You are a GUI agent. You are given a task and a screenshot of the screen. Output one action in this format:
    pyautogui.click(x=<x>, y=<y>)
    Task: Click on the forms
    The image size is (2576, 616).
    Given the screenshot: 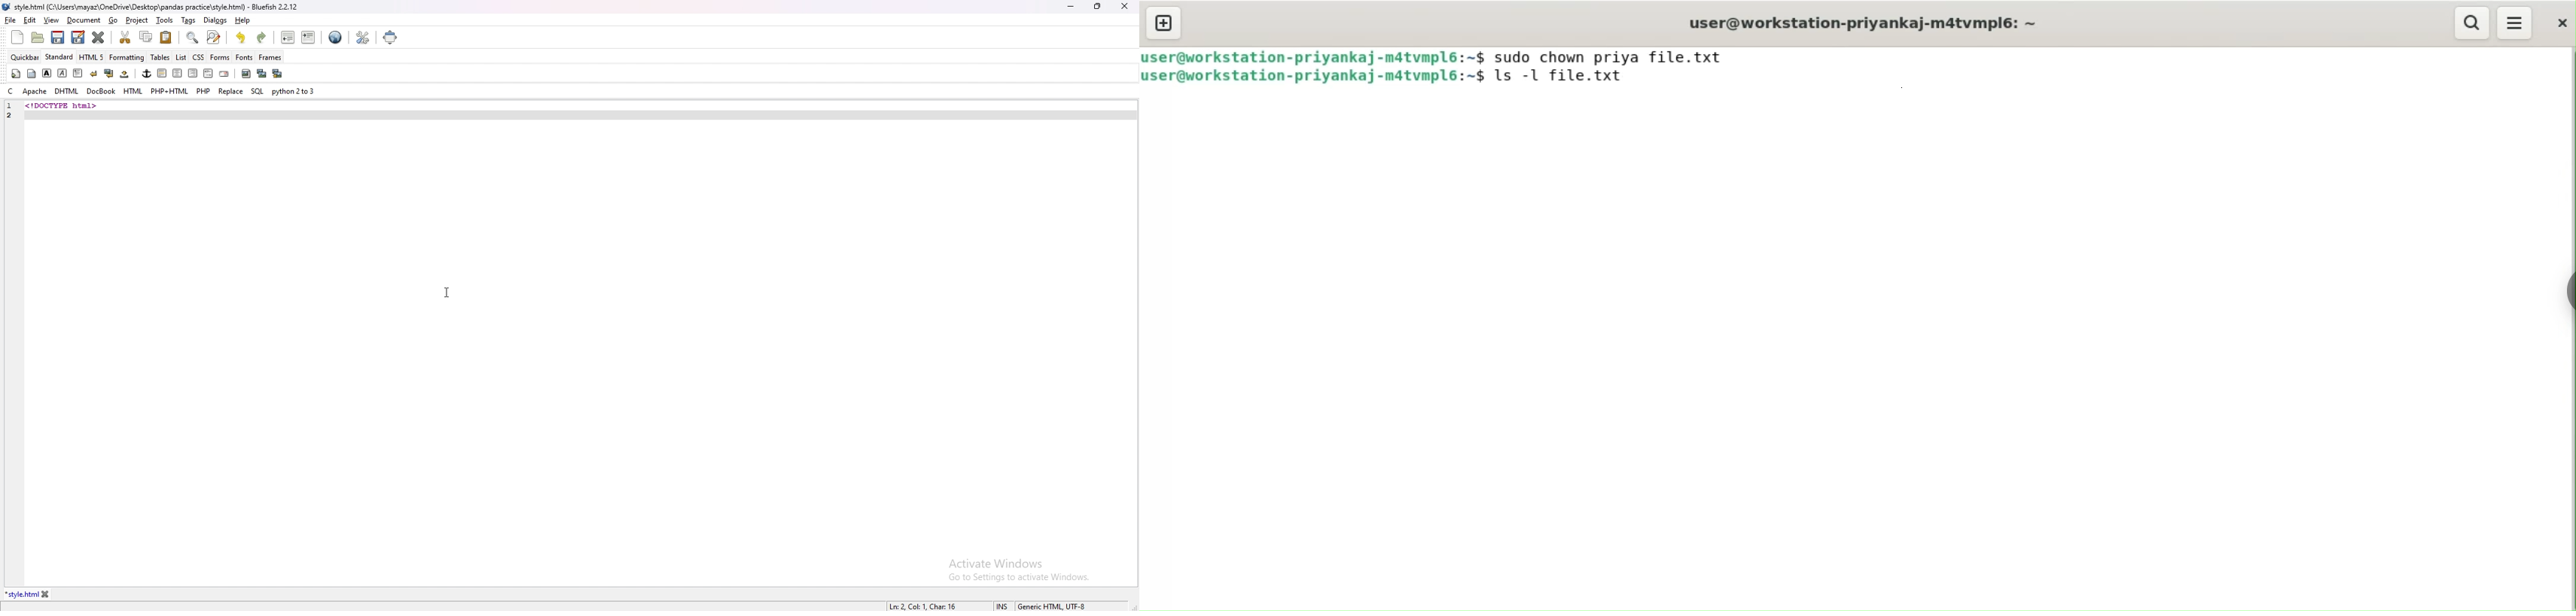 What is the action you would take?
    pyautogui.click(x=220, y=56)
    